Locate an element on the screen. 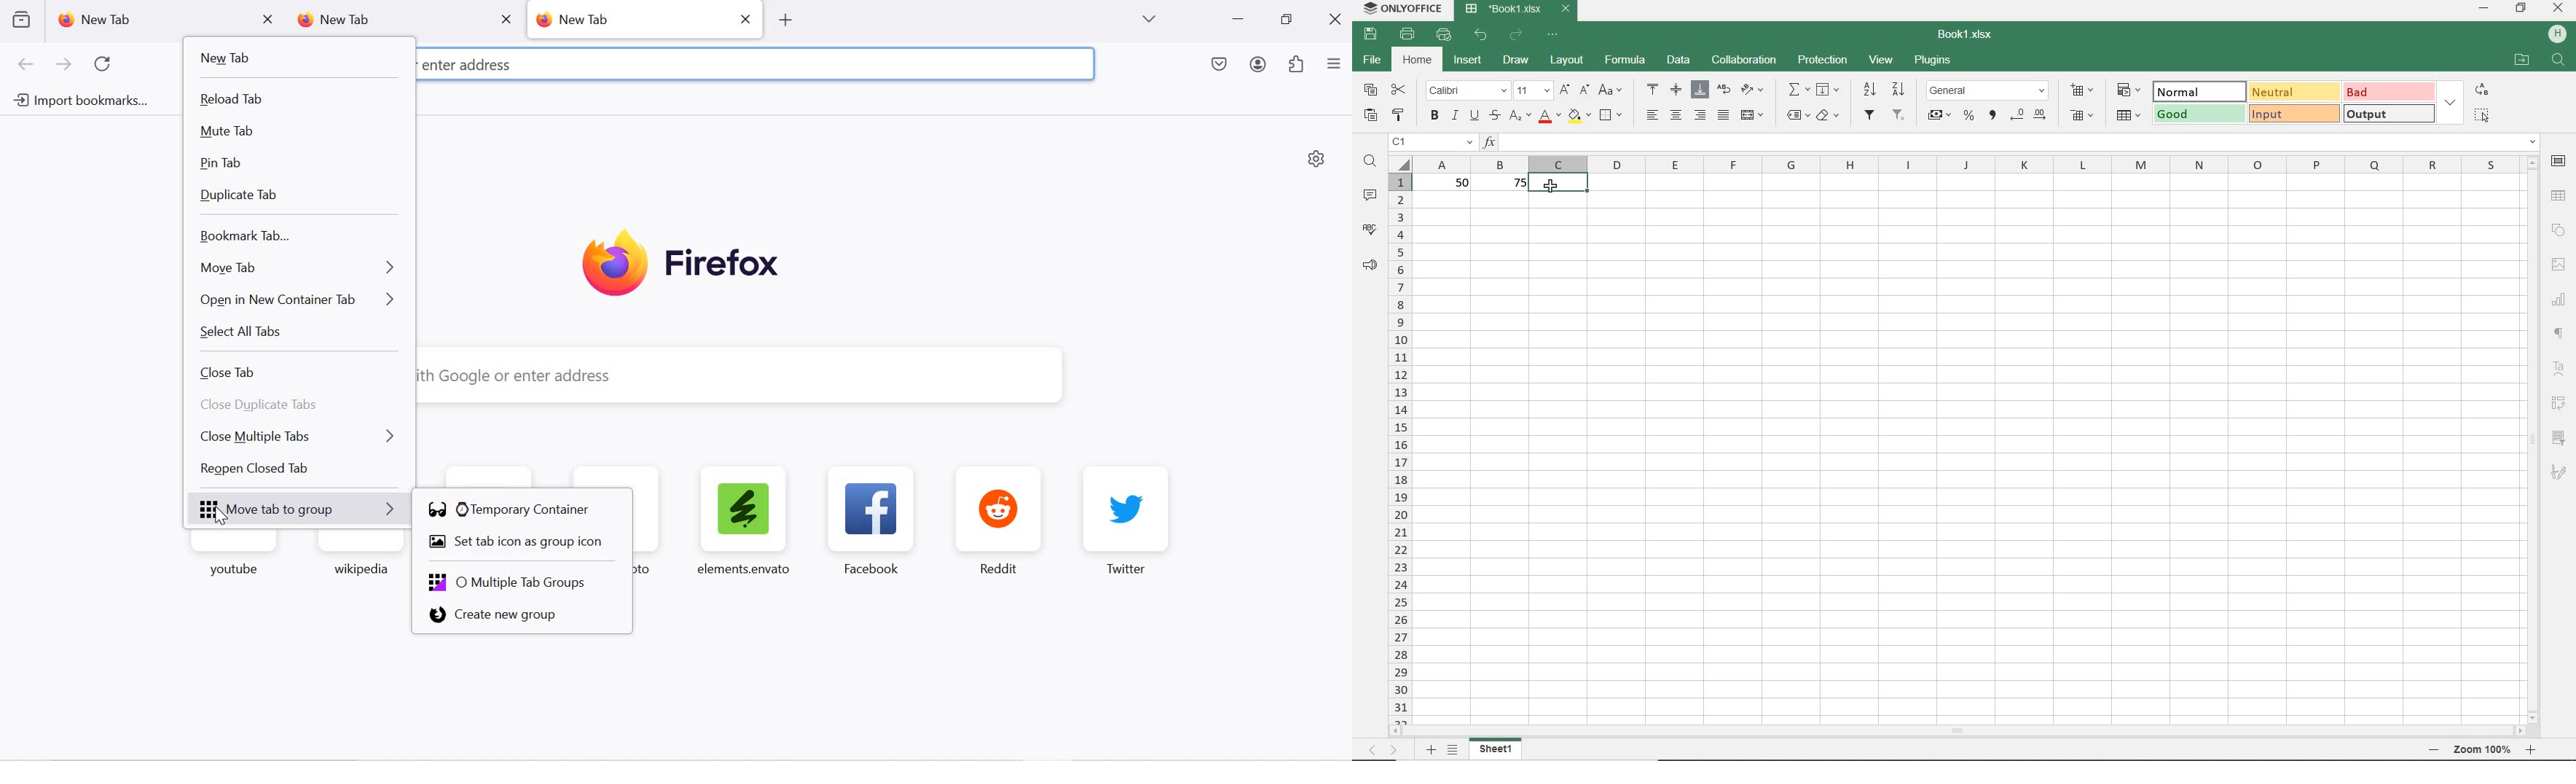 The height and width of the screenshot is (784, 2576). layout is located at coordinates (1565, 61).